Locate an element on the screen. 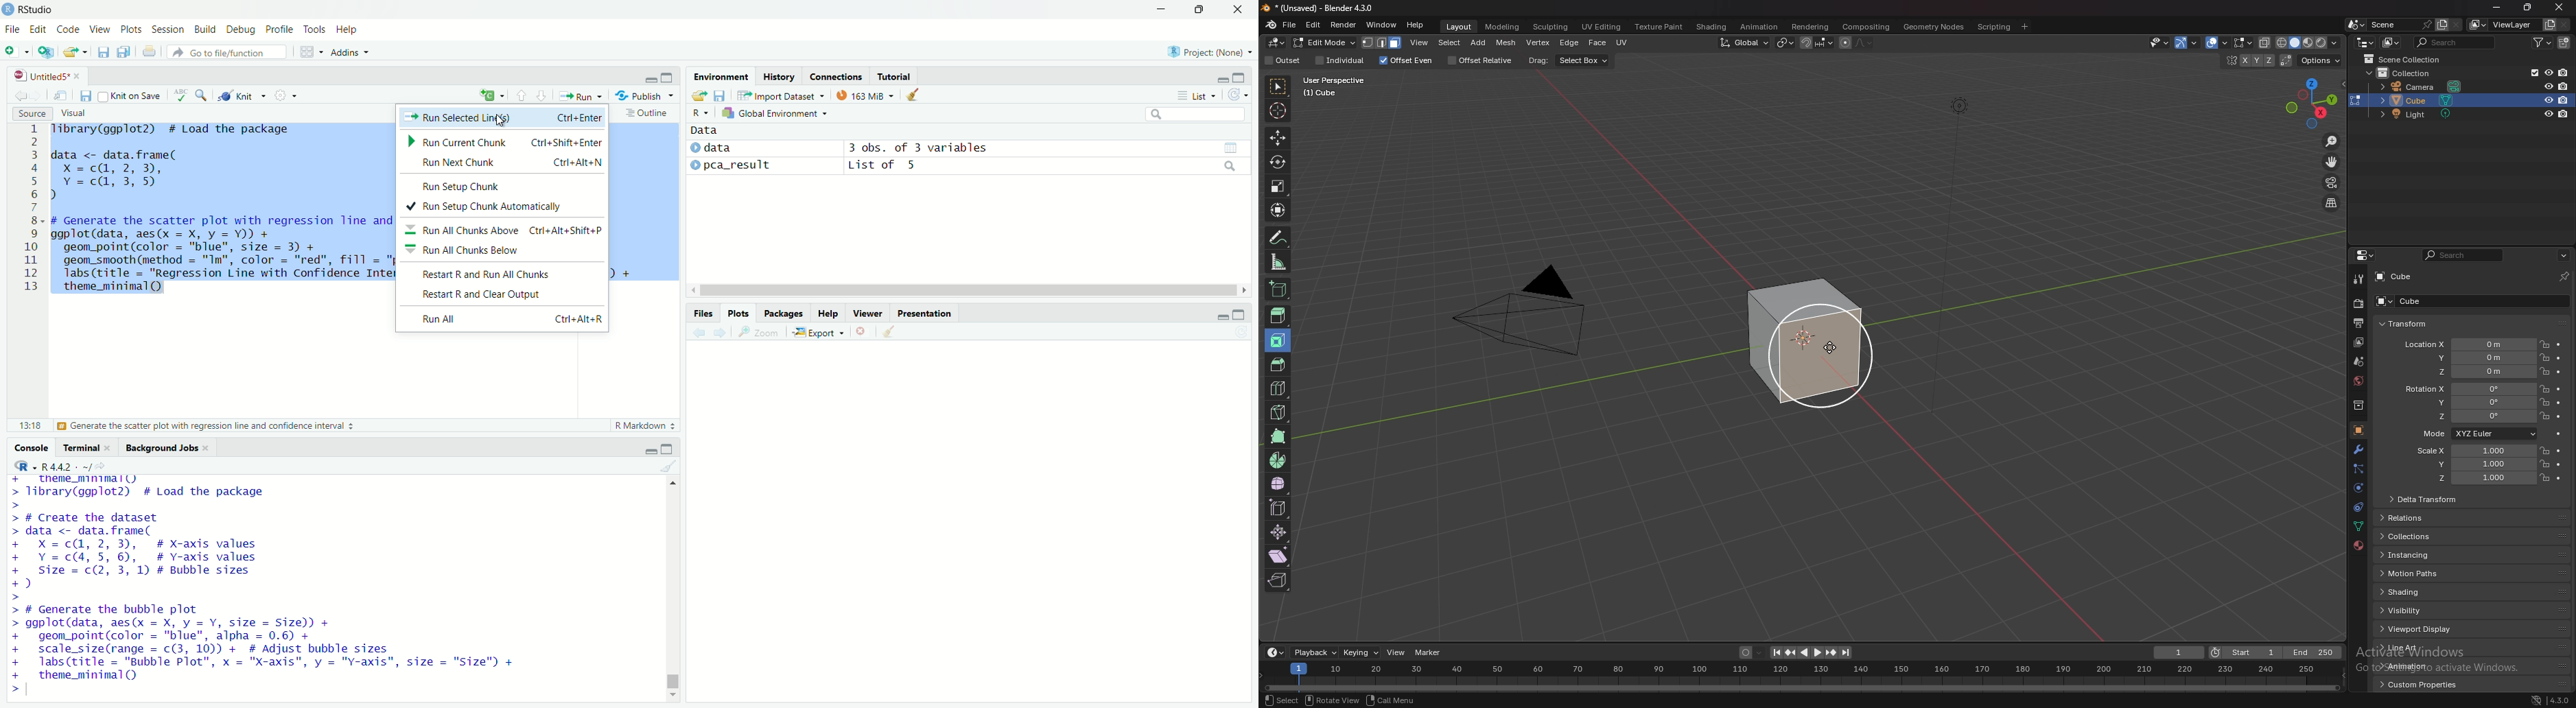 The width and height of the screenshot is (2576, 728). Packages is located at coordinates (782, 313).